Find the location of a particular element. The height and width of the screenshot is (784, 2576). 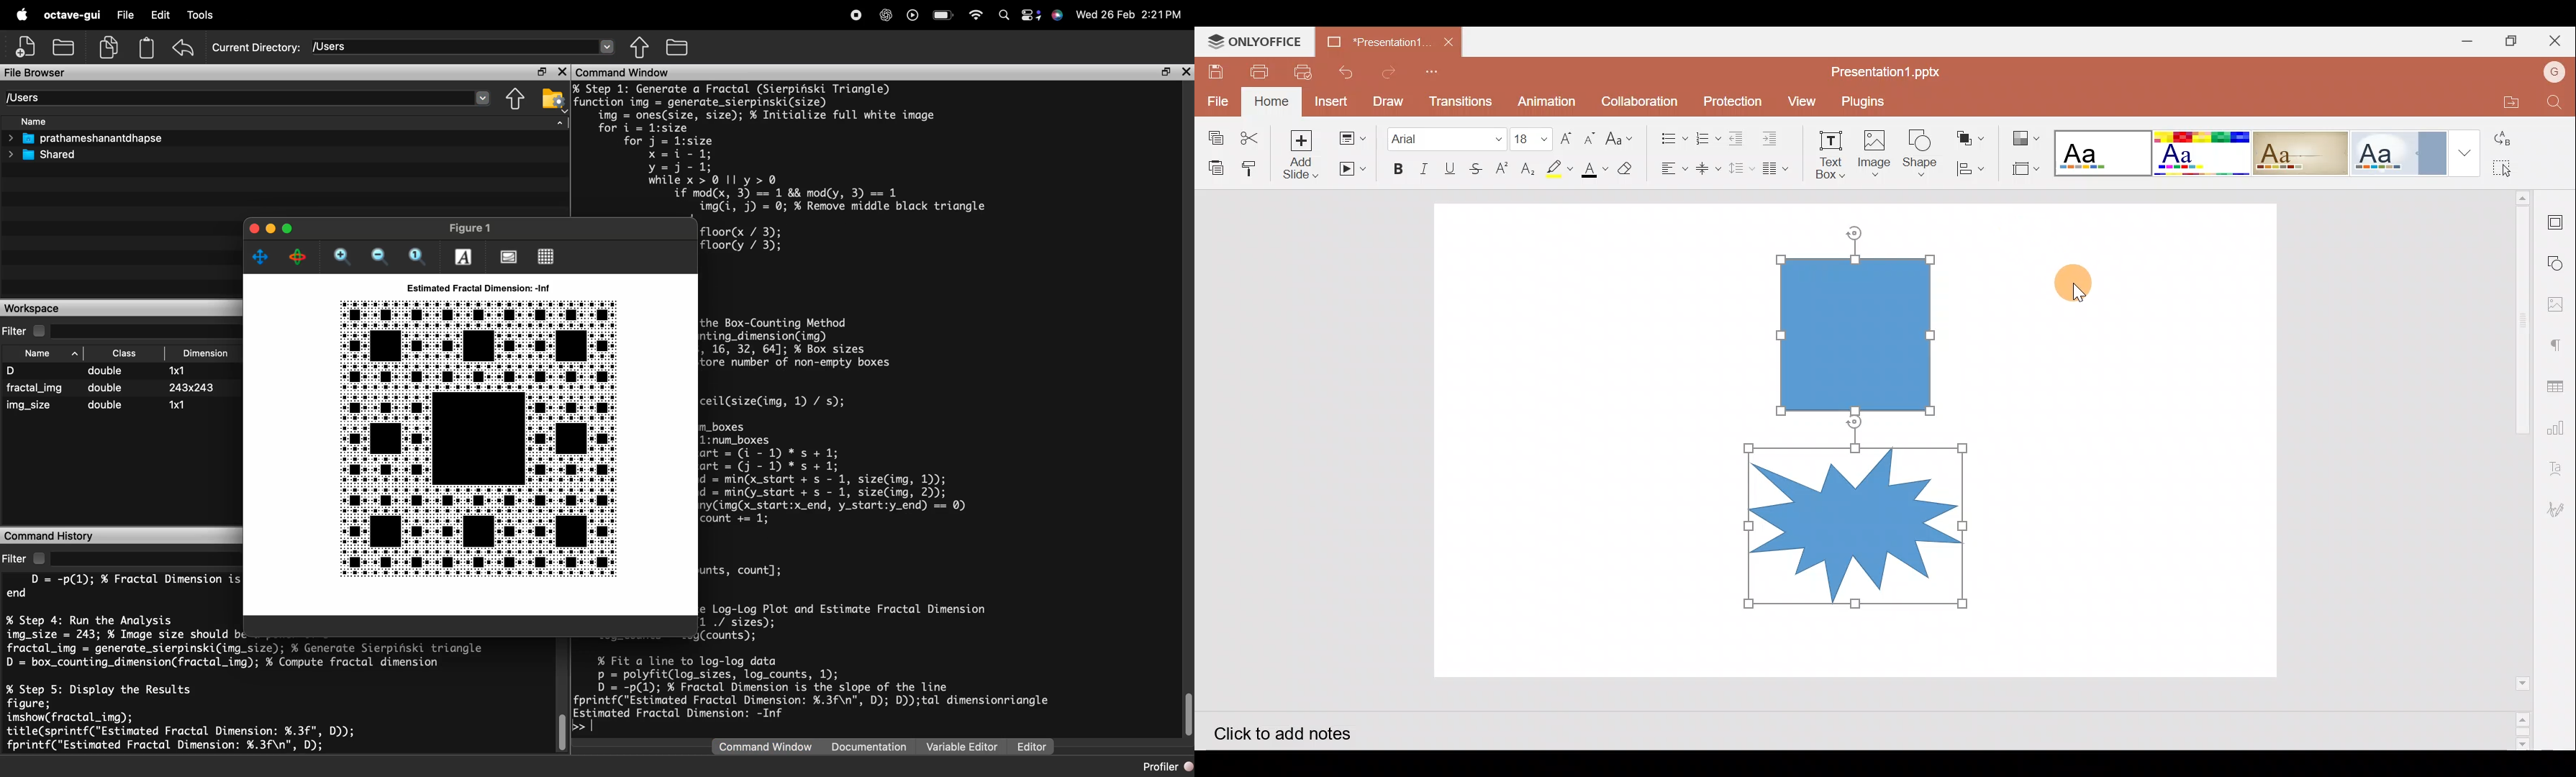

File is located at coordinates (123, 13).